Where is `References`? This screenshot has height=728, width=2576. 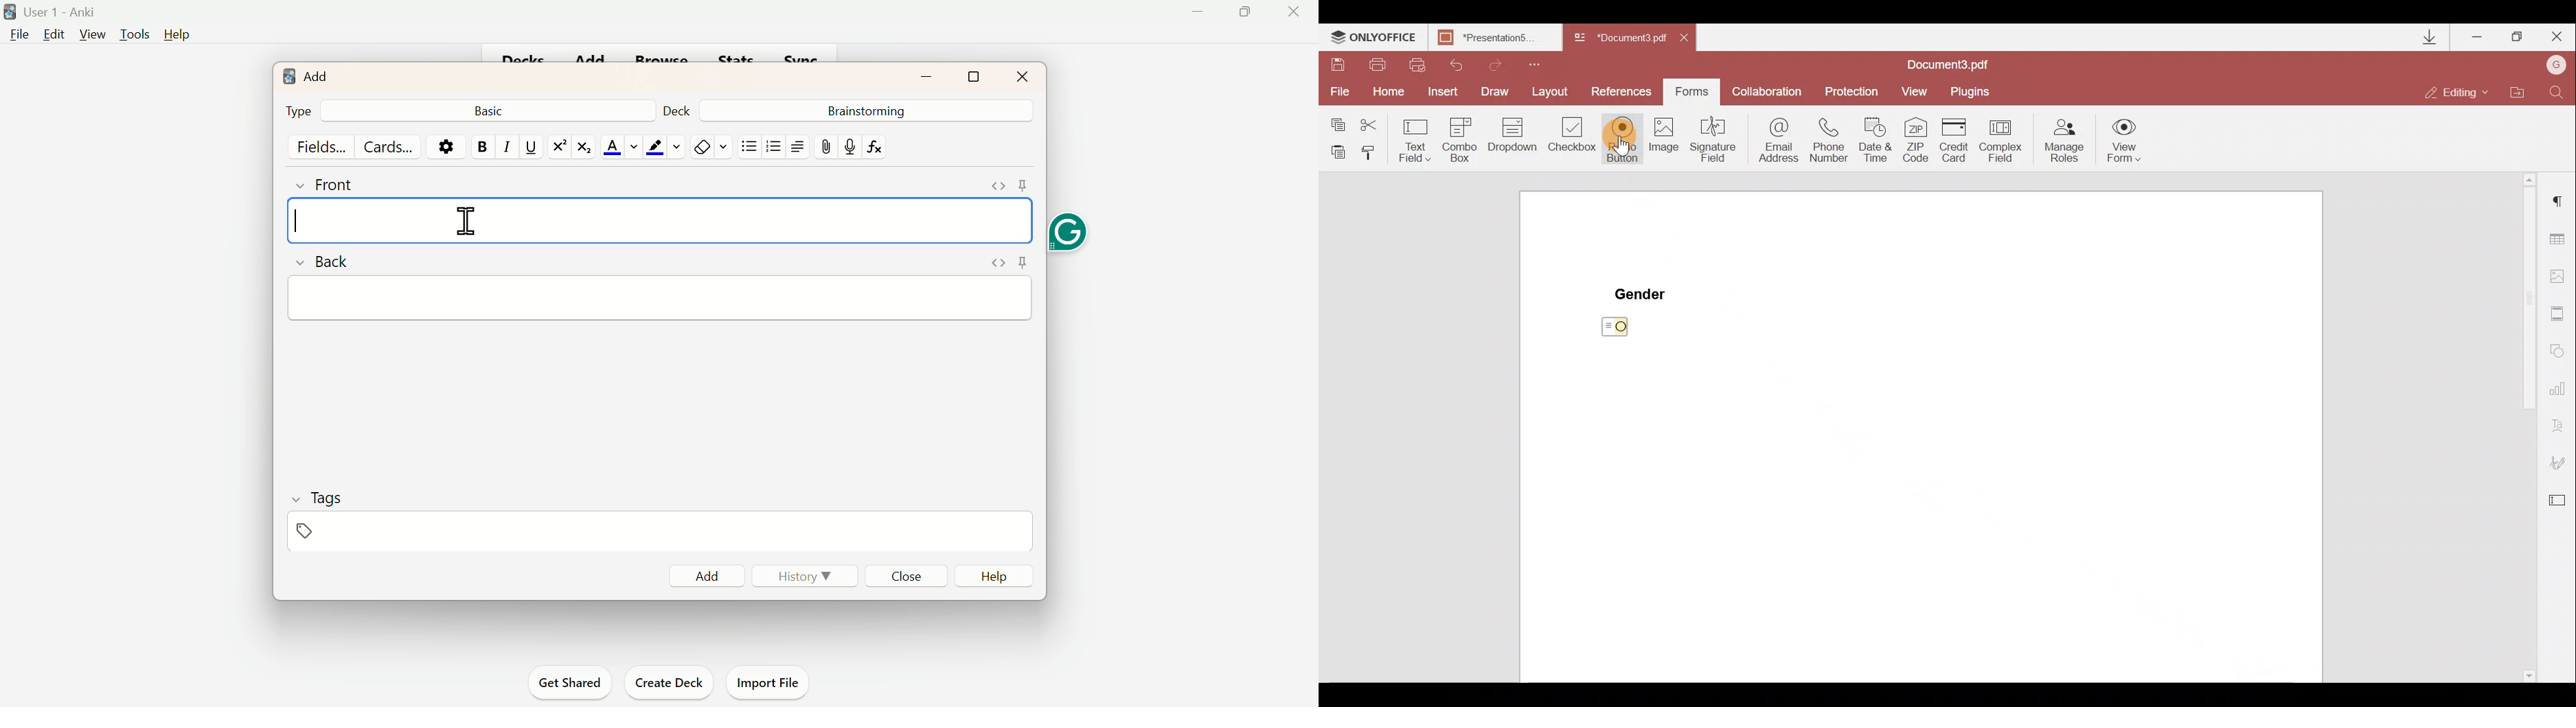
References is located at coordinates (1622, 91).